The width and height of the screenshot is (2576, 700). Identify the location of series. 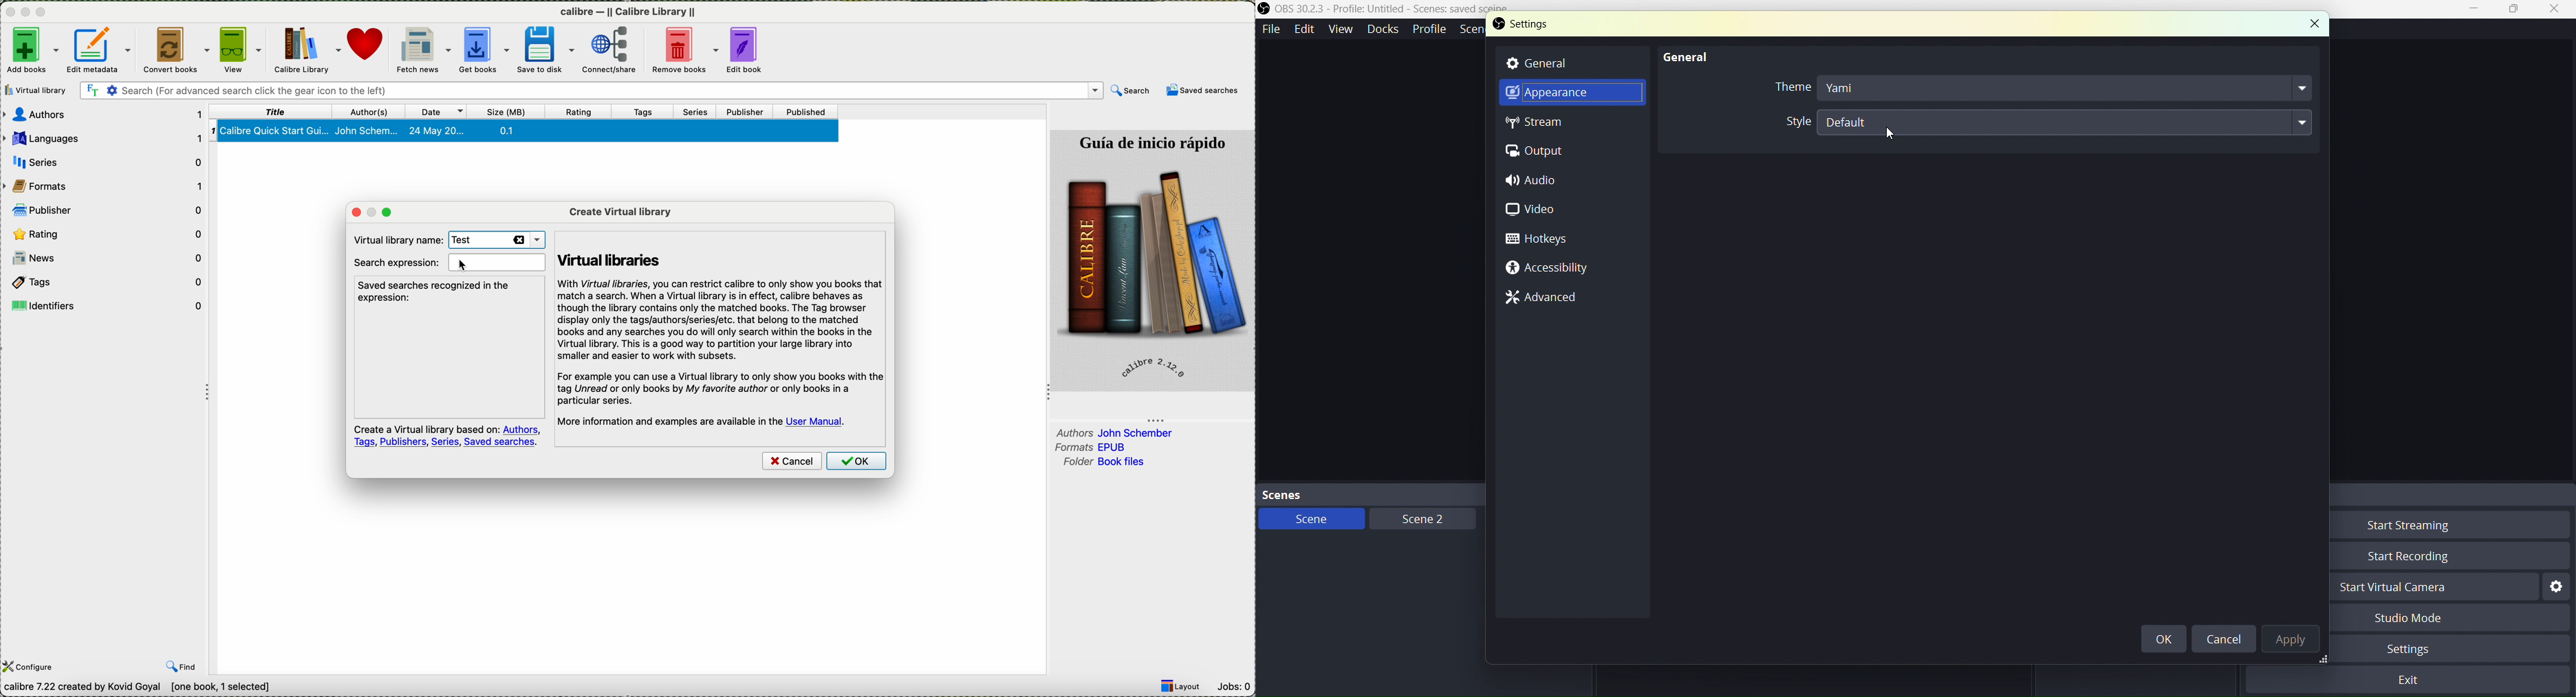
(700, 111).